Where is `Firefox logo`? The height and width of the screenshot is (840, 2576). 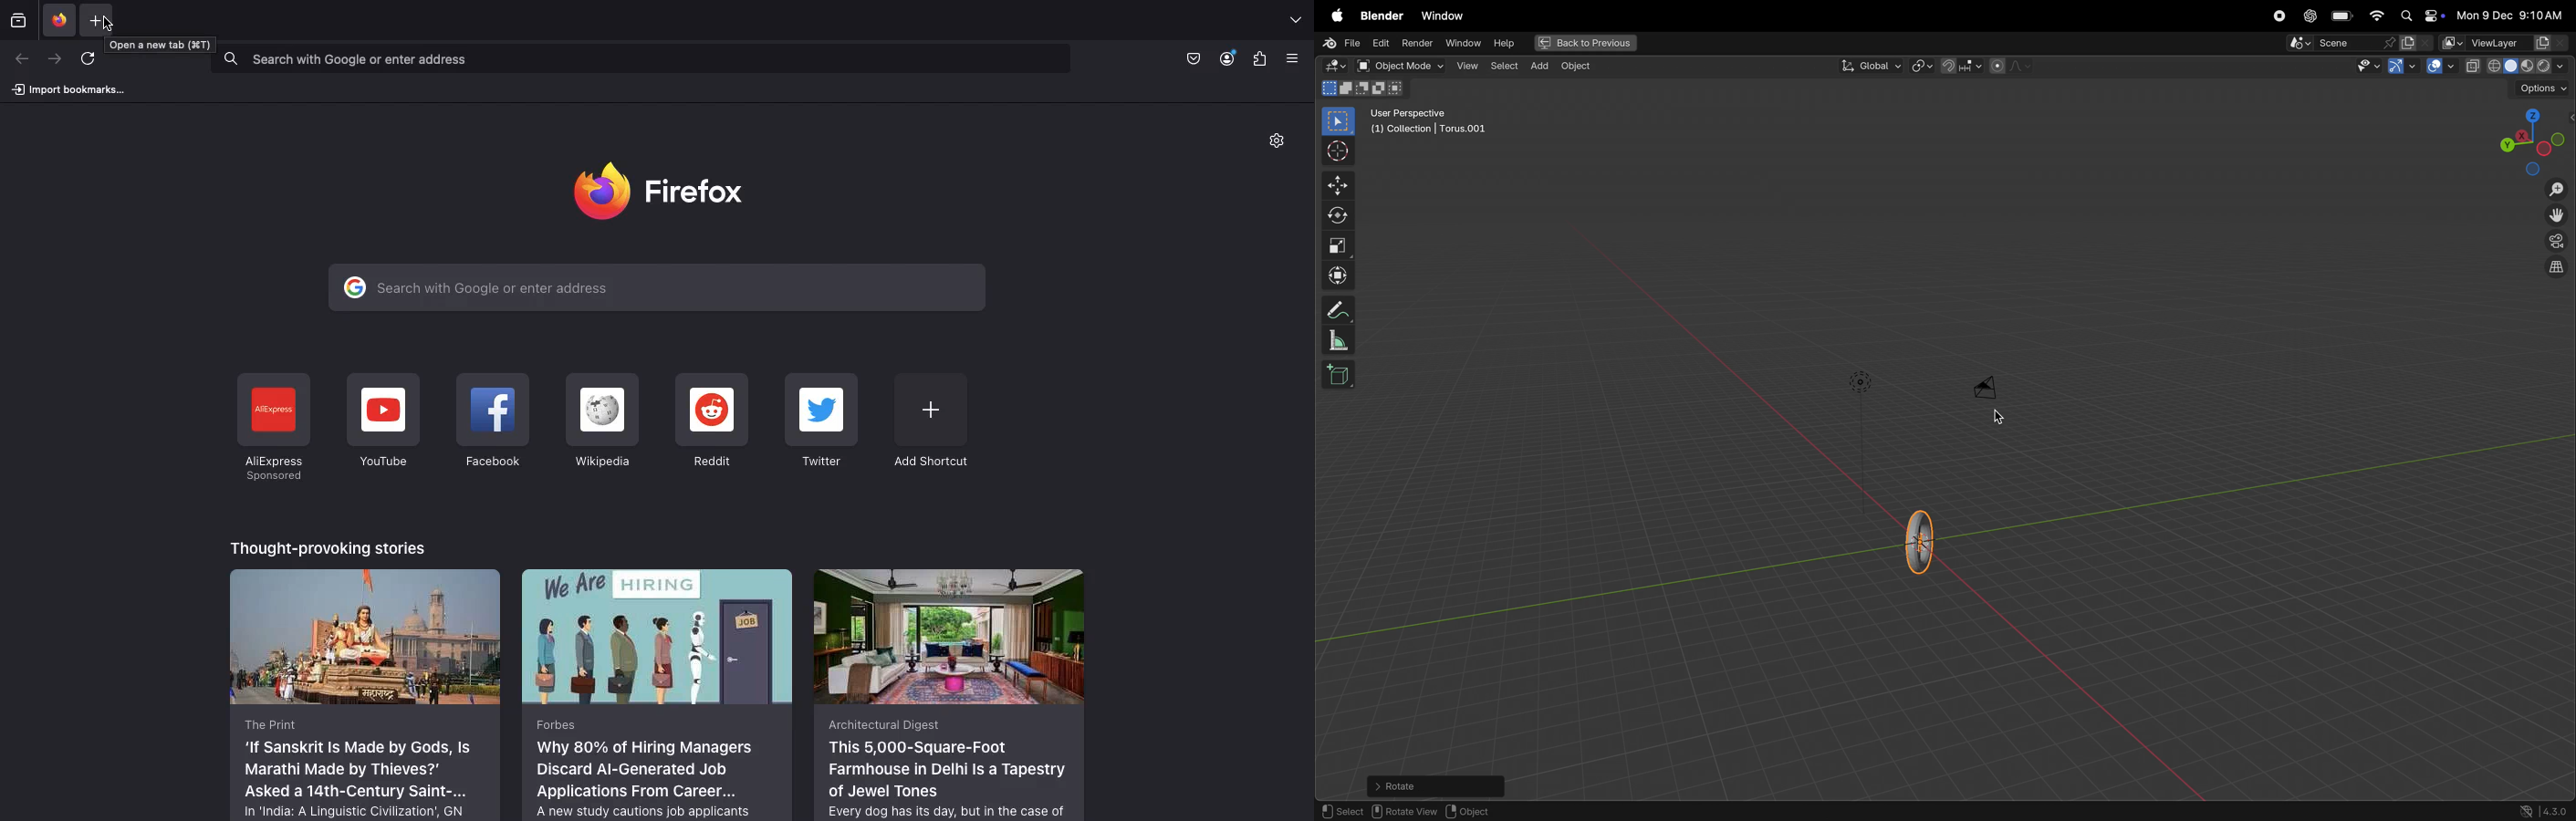 Firefox logo is located at coordinates (666, 190).